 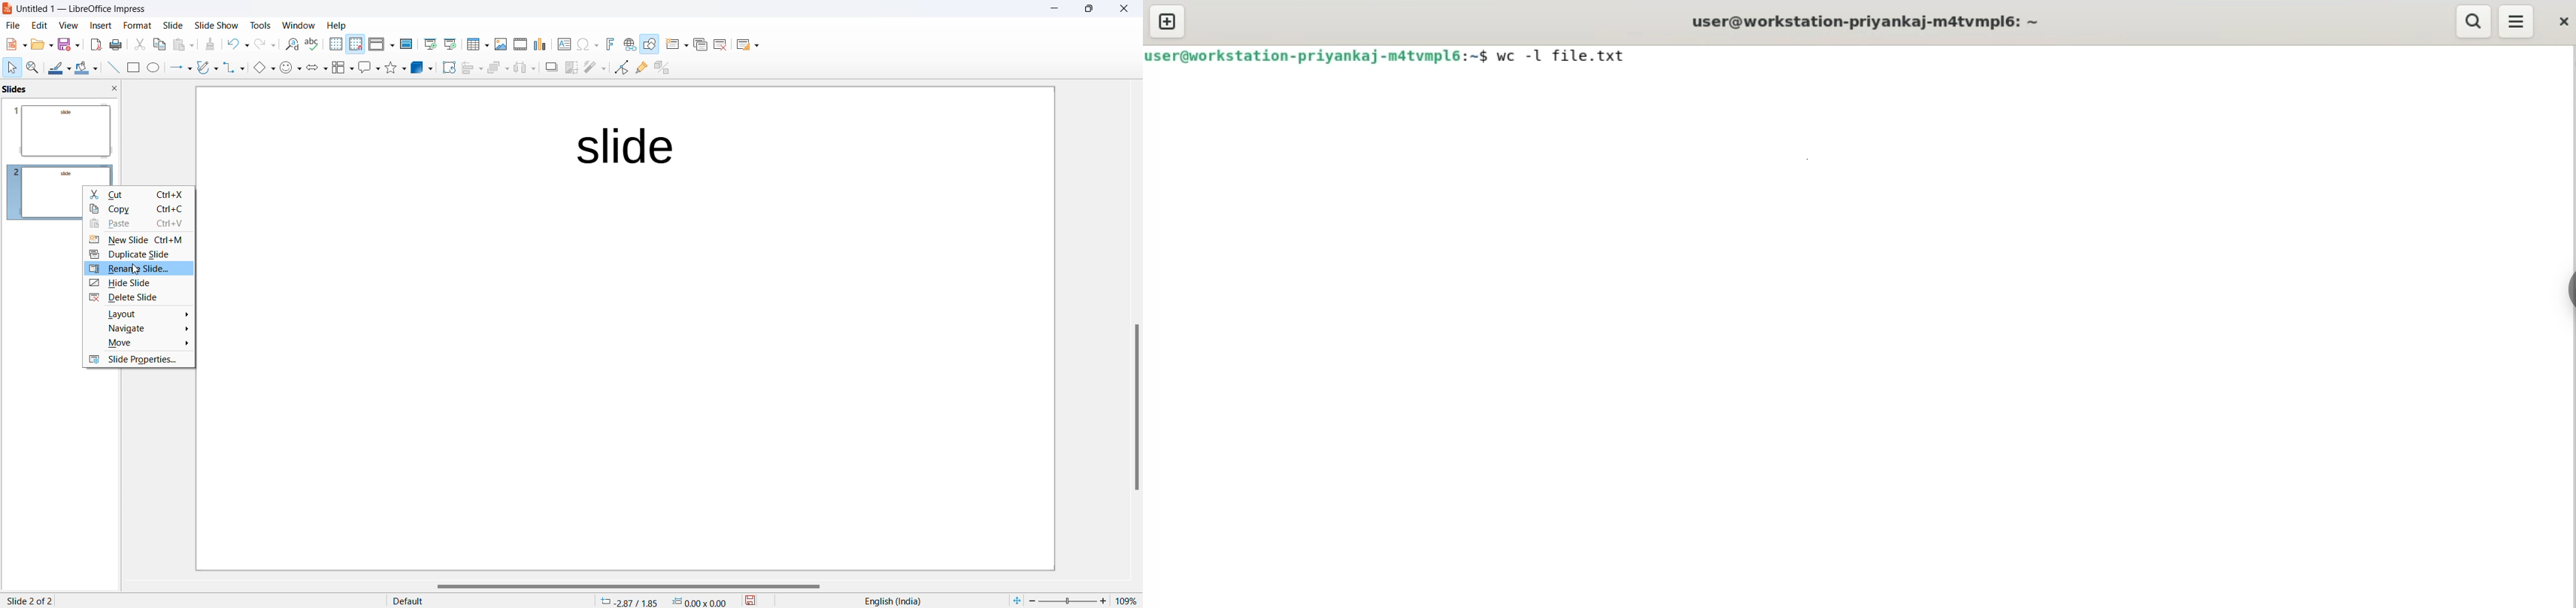 What do you see at coordinates (496, 70) in the screenshot?
I see `Arrange` at bounding box center [496, 70].